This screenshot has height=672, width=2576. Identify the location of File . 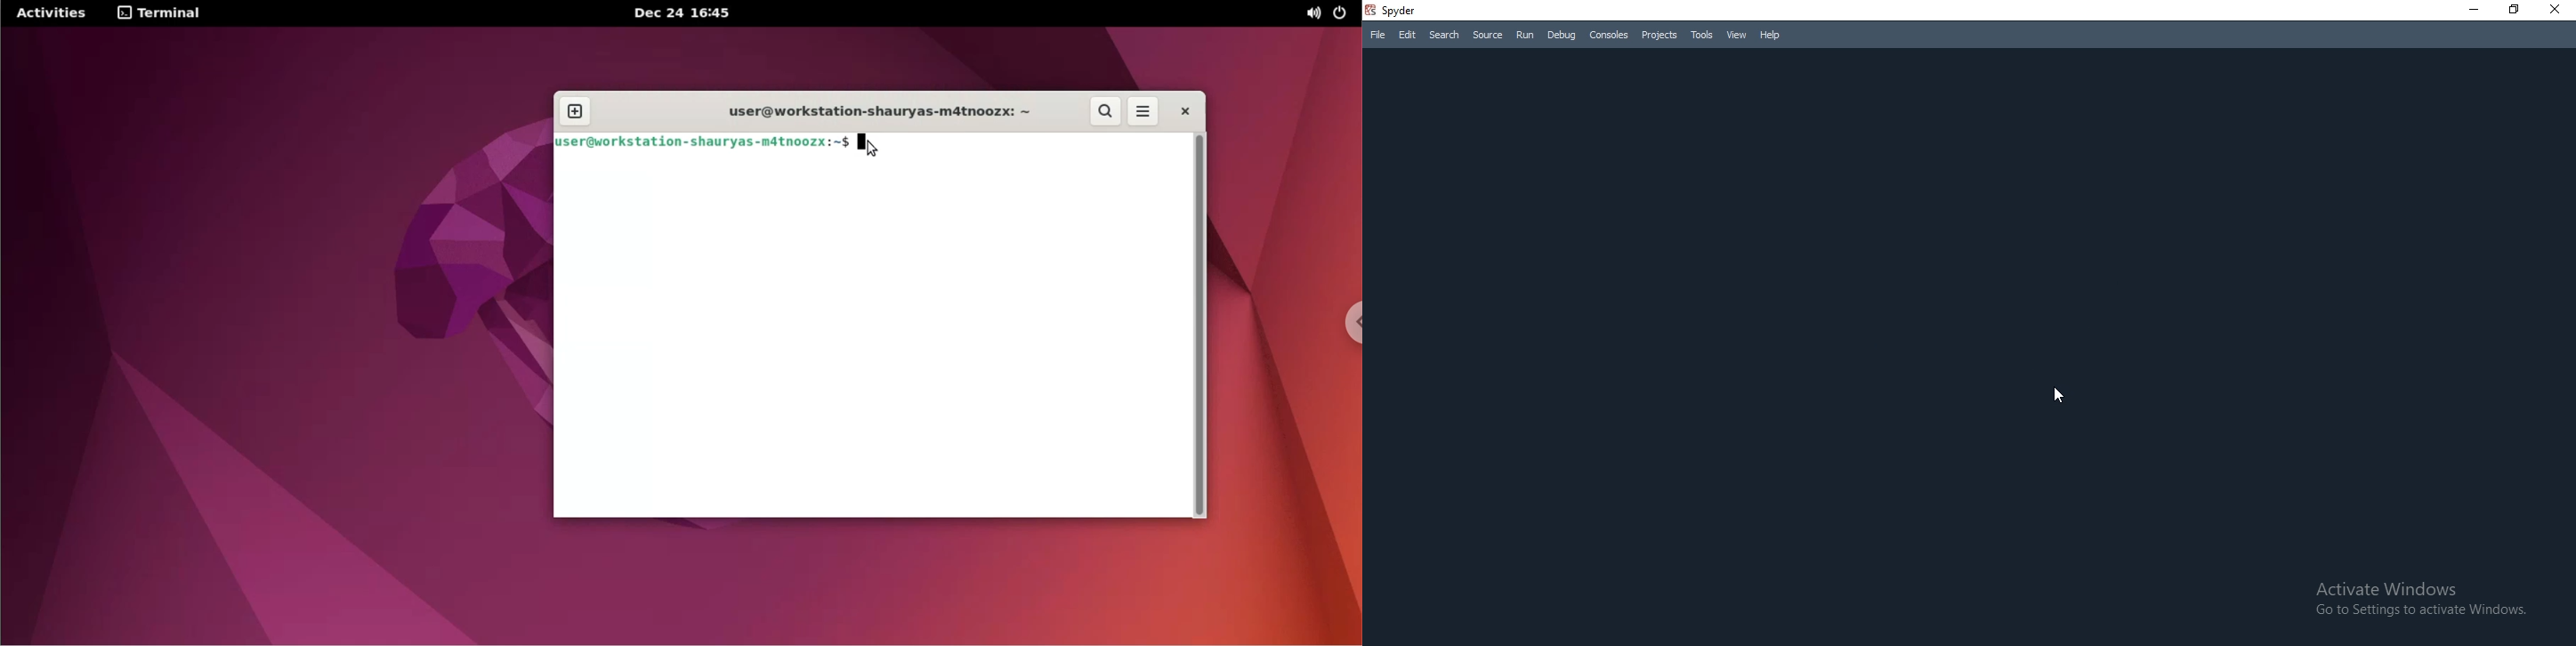
(1377, 35).